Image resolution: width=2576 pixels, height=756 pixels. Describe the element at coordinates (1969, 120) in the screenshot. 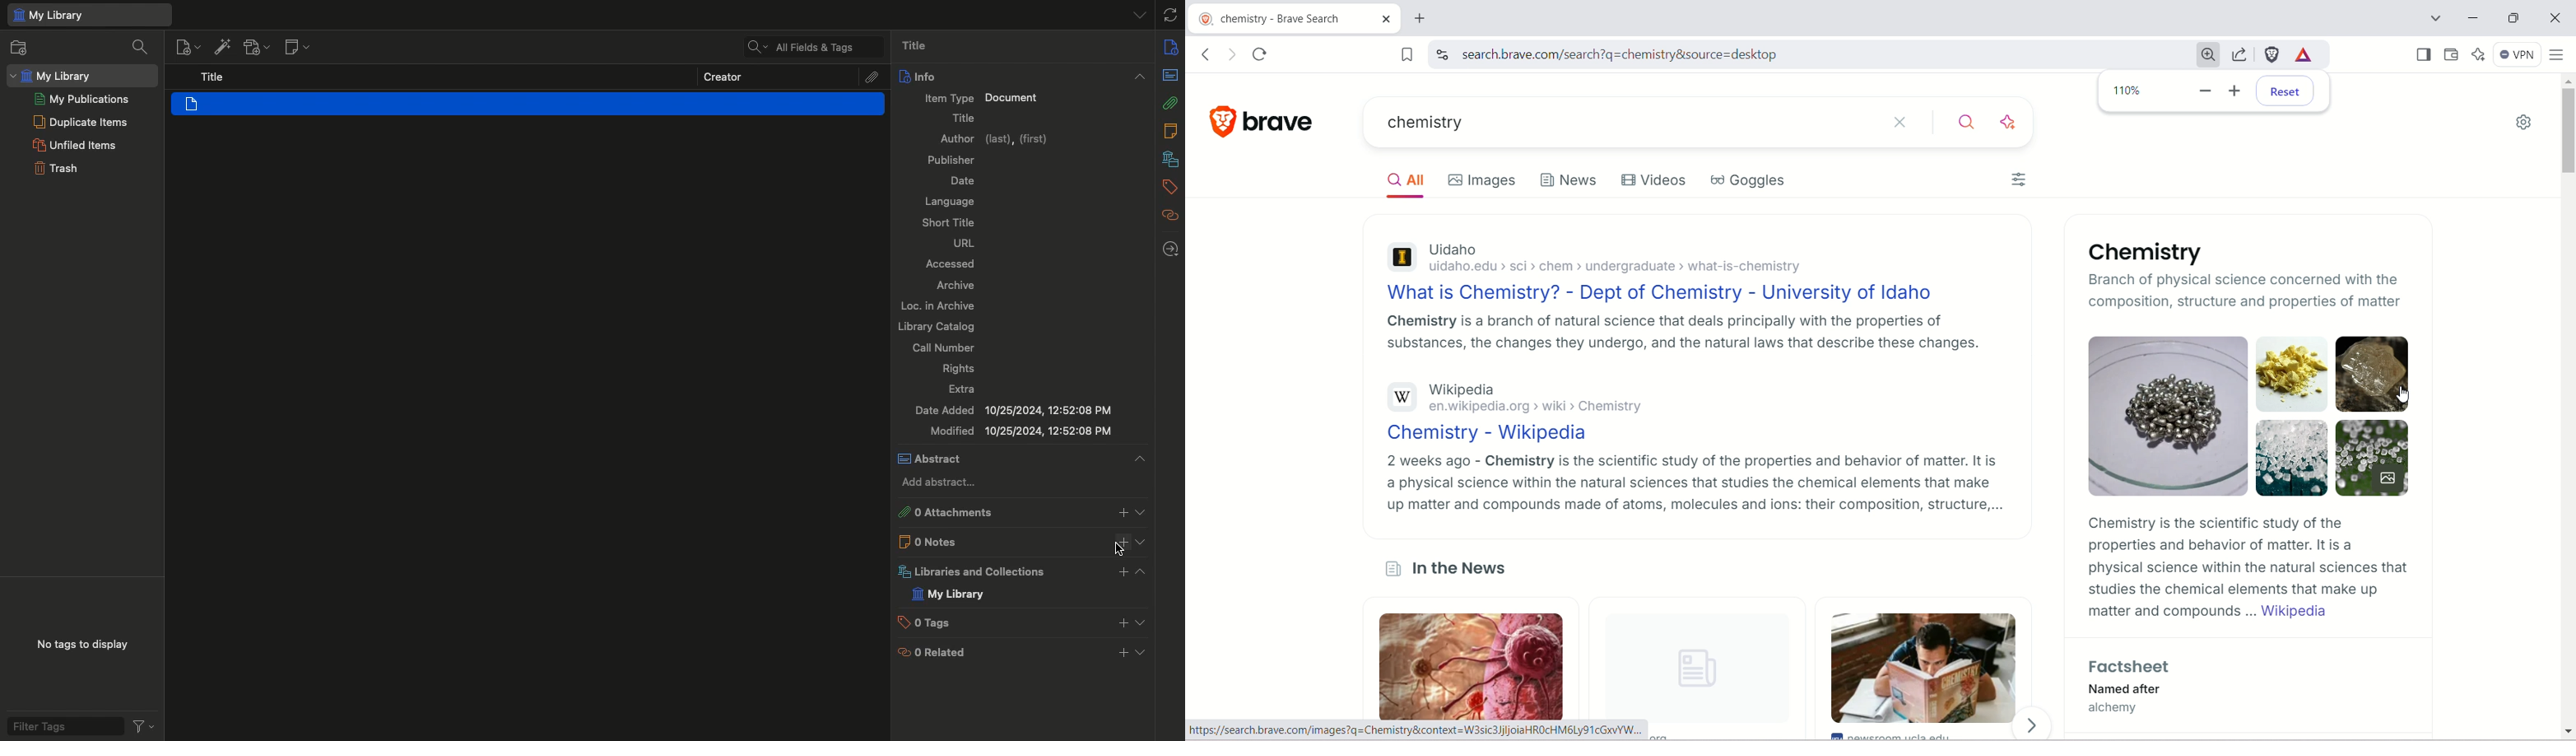

I see `search` at that location.